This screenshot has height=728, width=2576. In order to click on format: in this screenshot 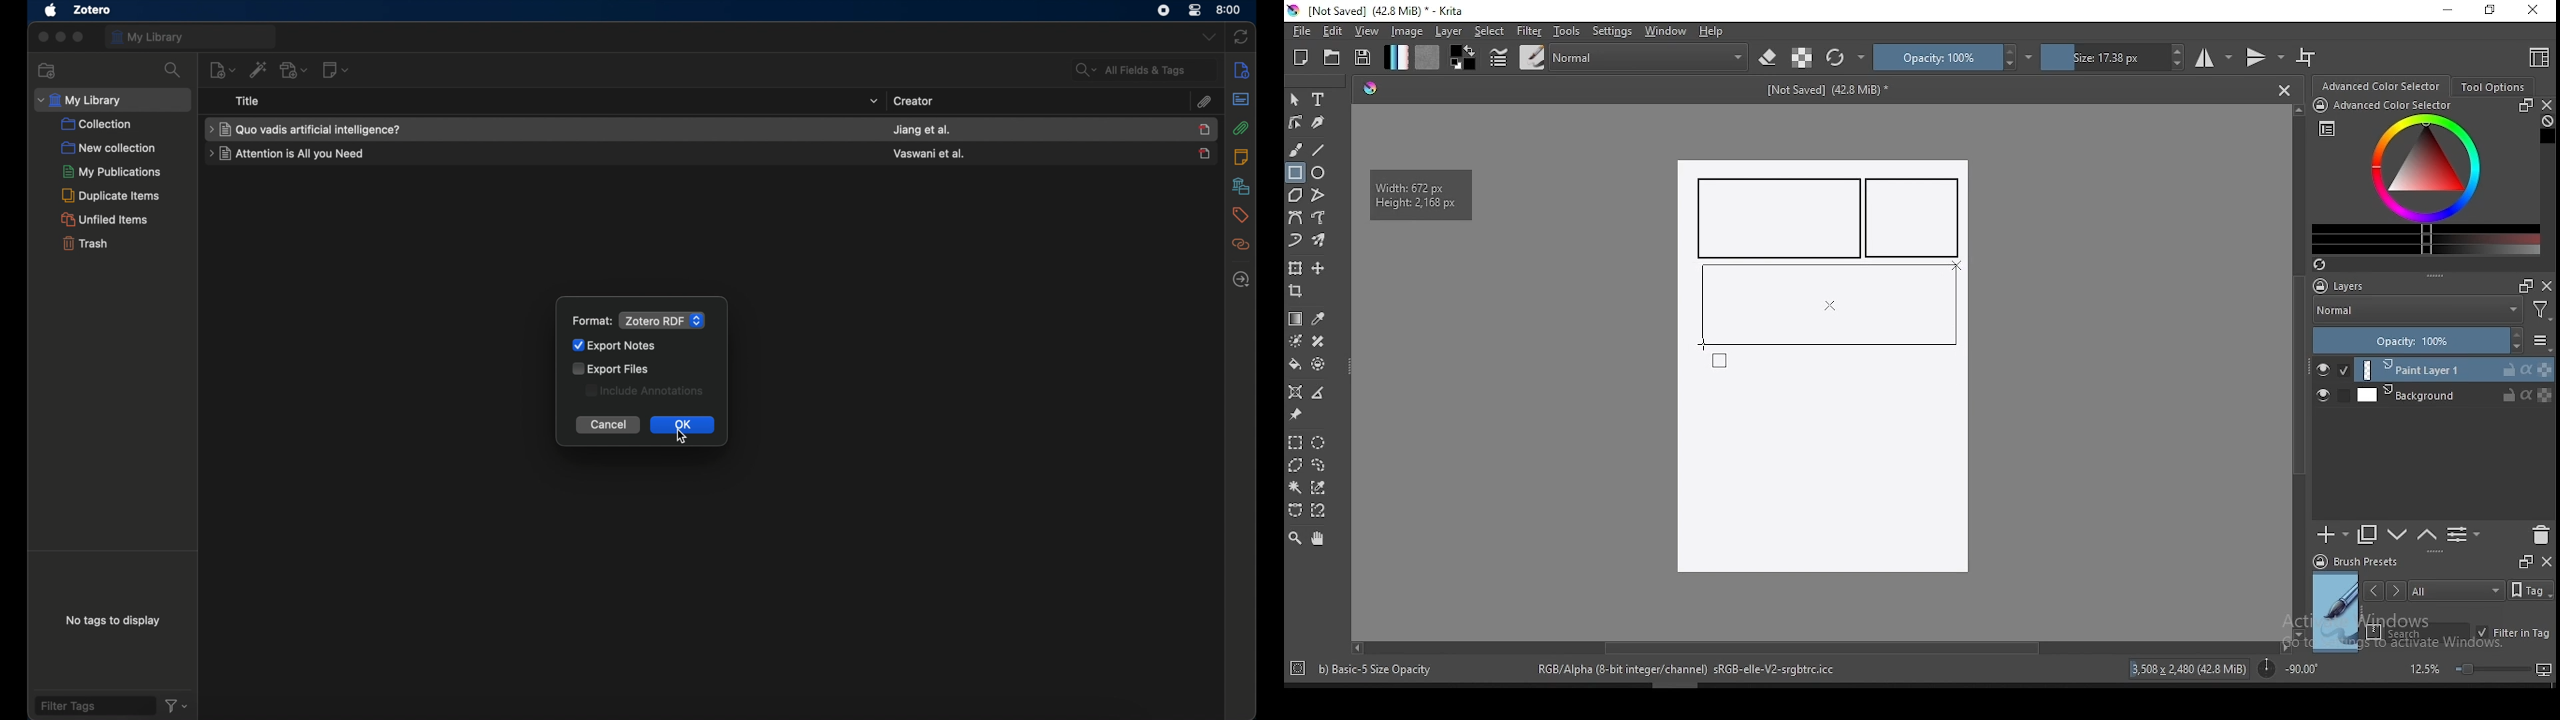, I will do `click(592, 321)`.